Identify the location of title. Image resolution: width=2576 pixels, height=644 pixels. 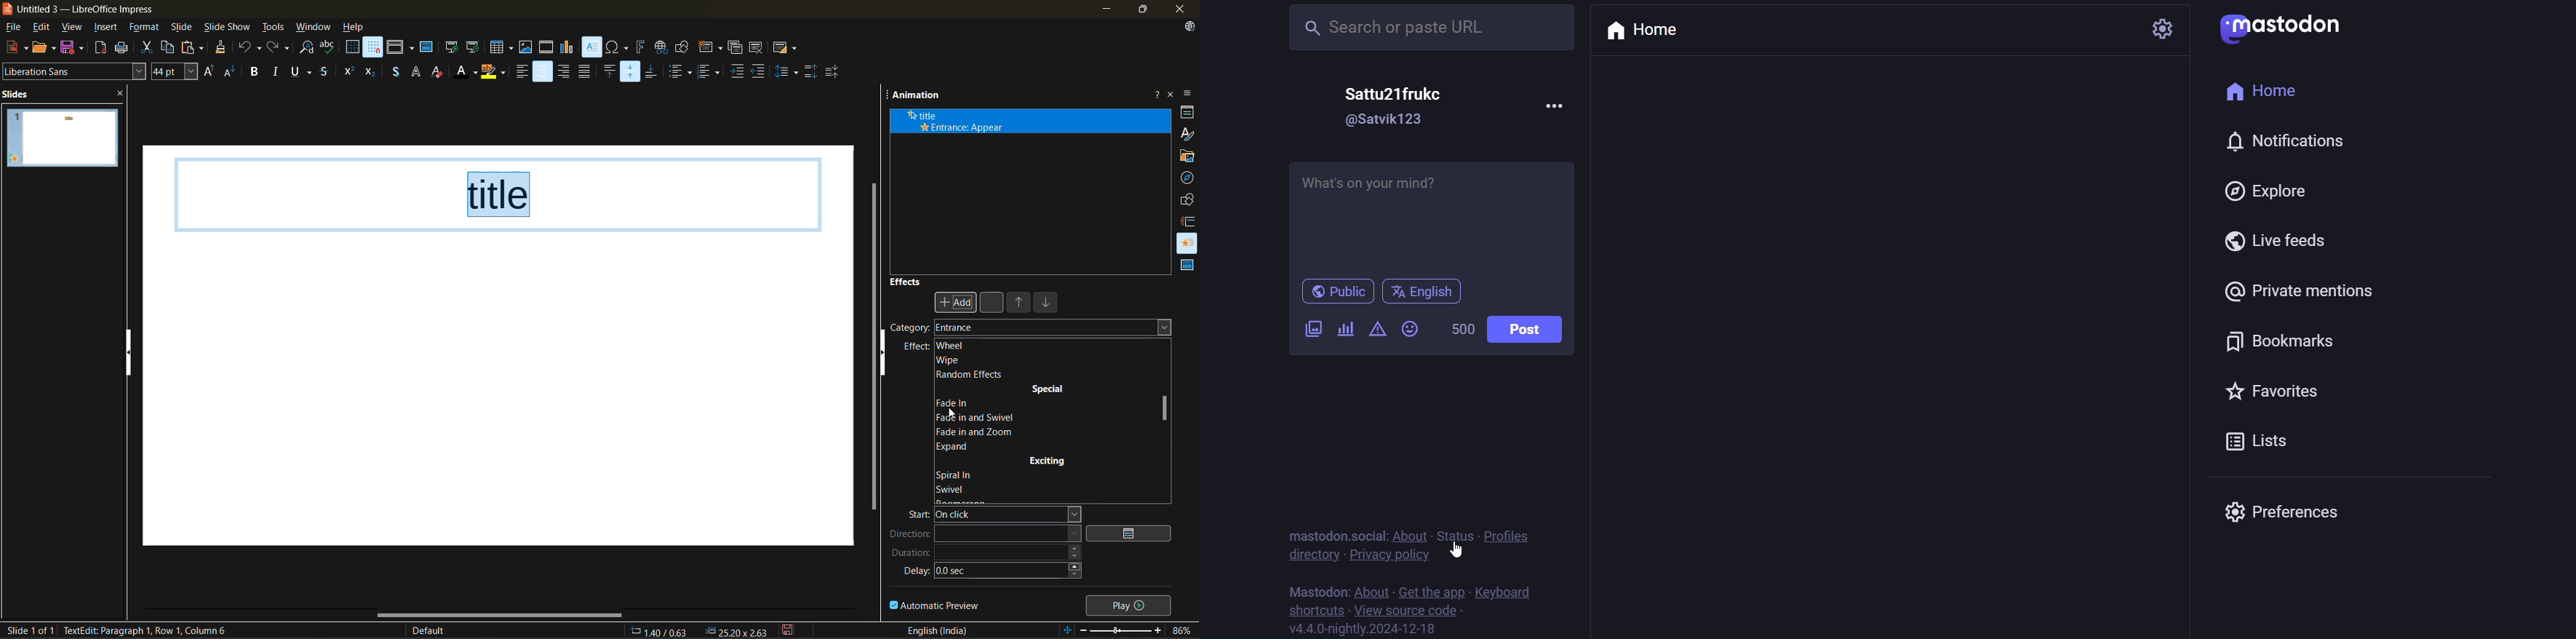
(501, 194).